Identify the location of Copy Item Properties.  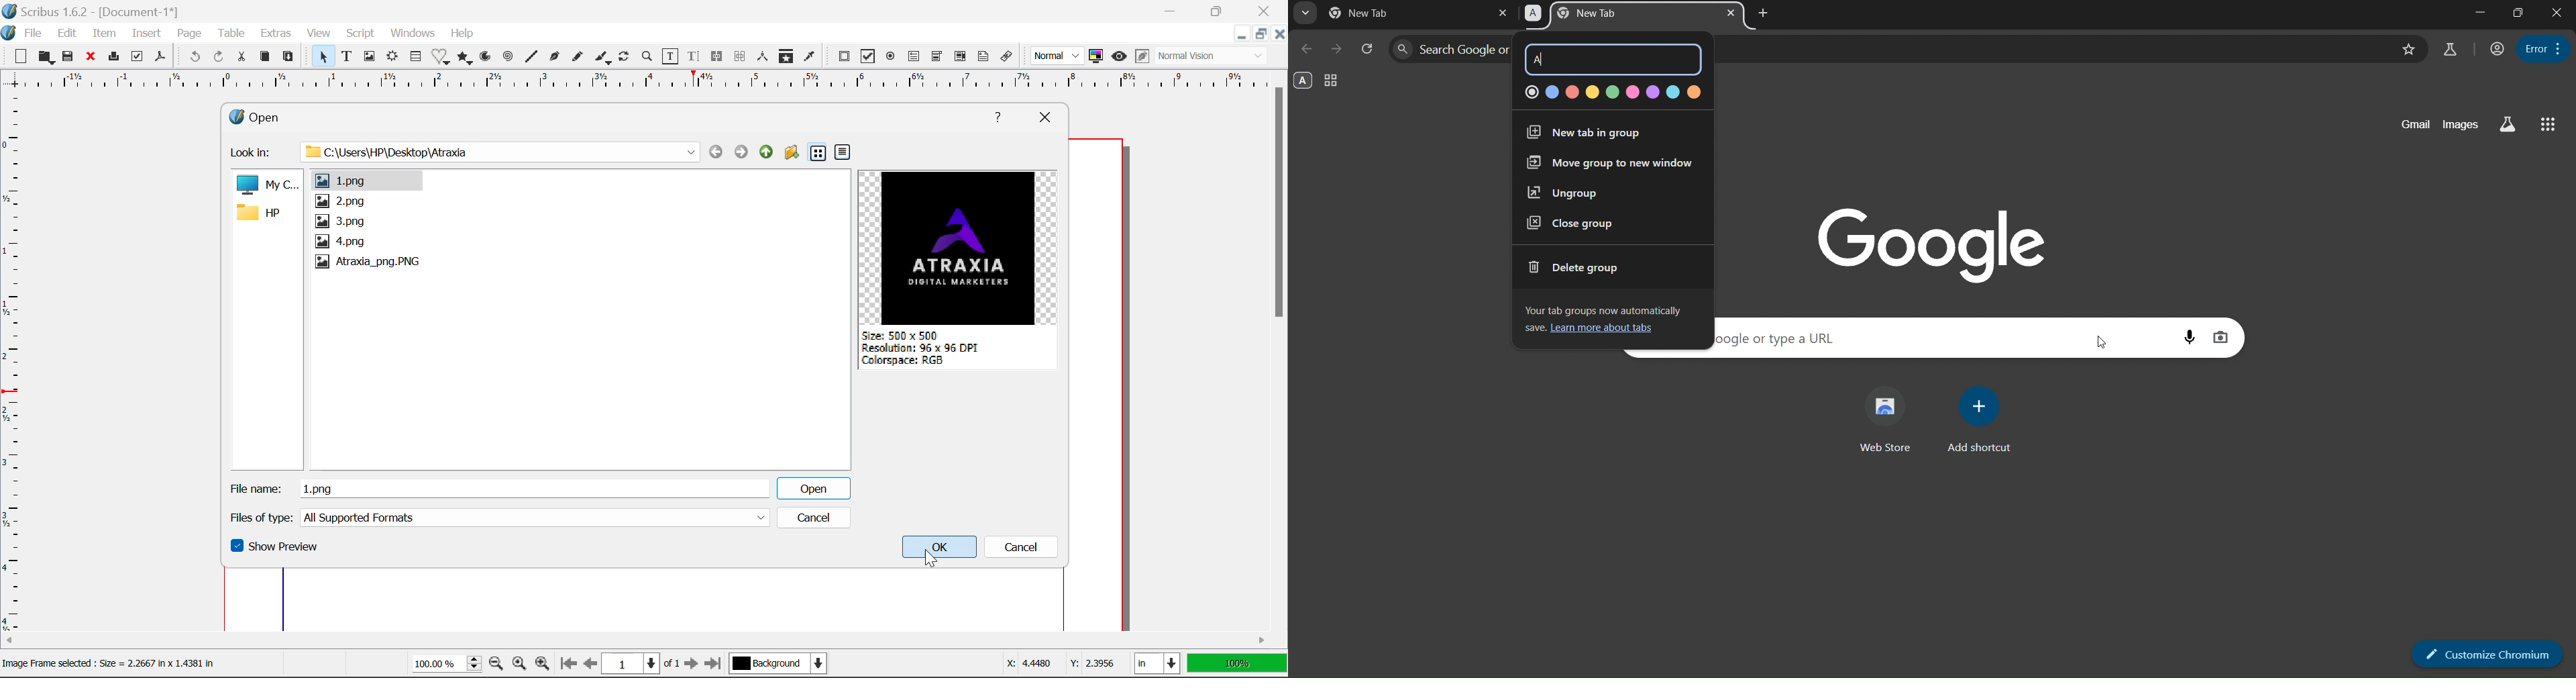
(789, 58).